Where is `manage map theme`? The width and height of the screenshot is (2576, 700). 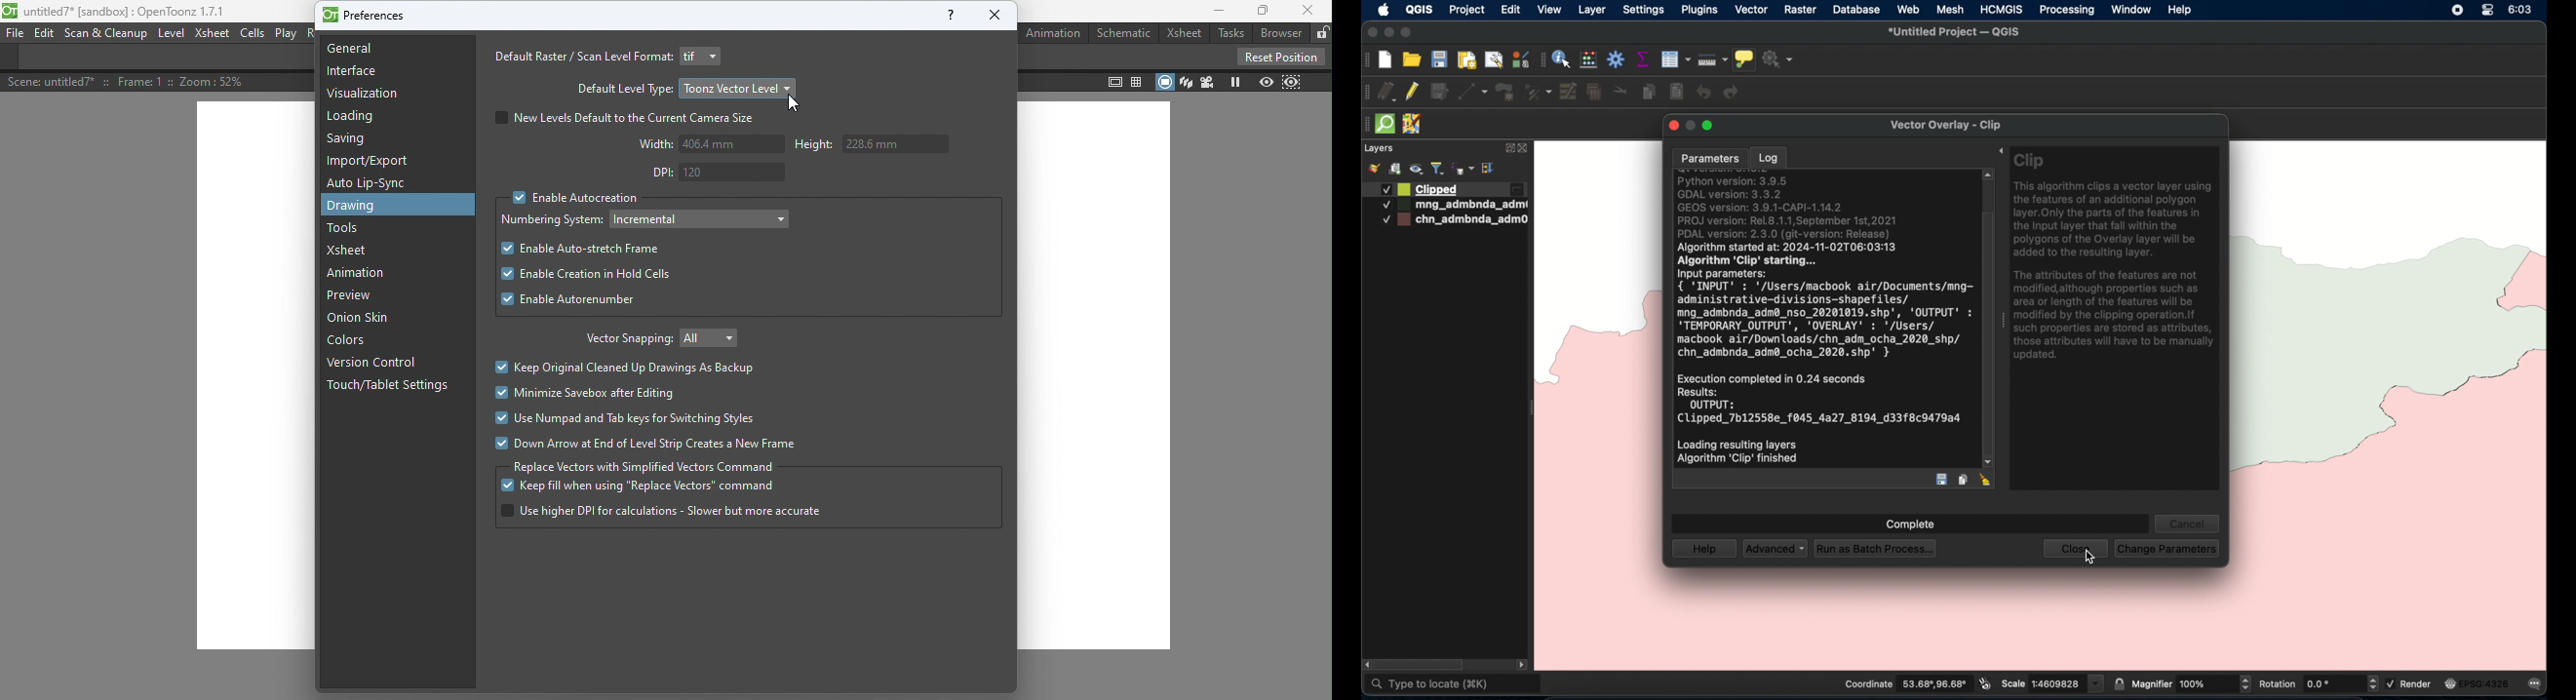
manage map theme is located at coordinates (1417, 169).